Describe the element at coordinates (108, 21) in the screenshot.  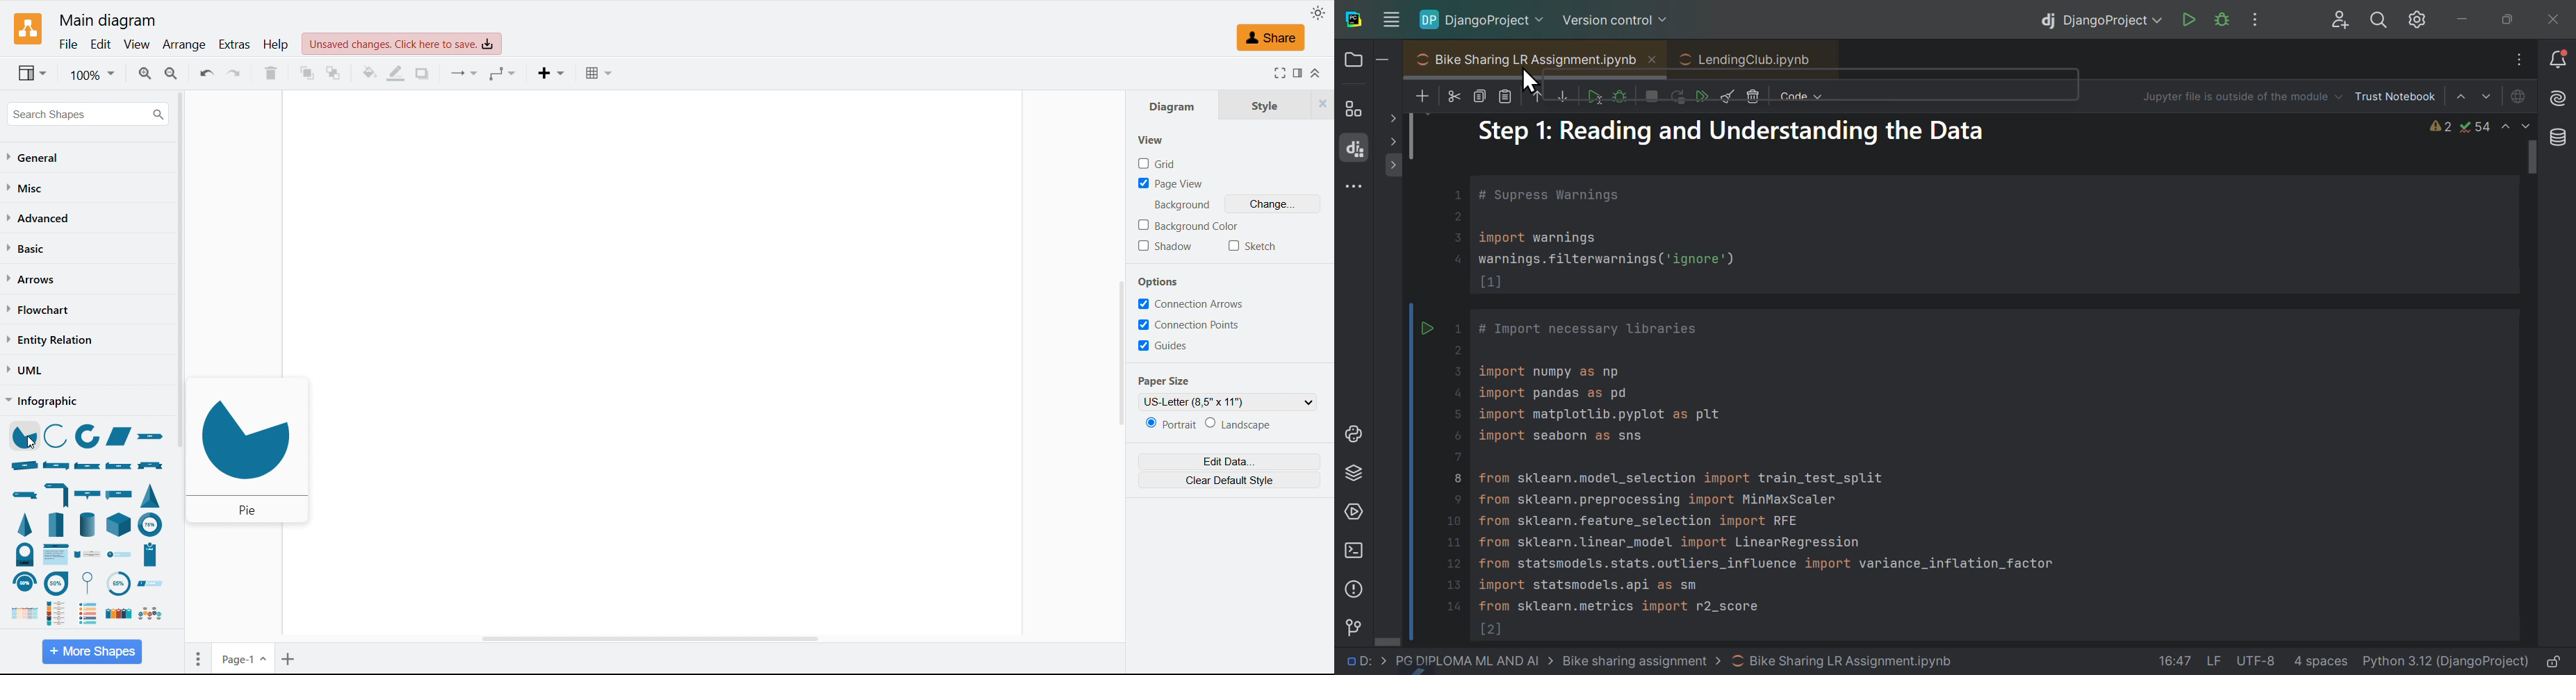
I see `Main diagram` at that location.